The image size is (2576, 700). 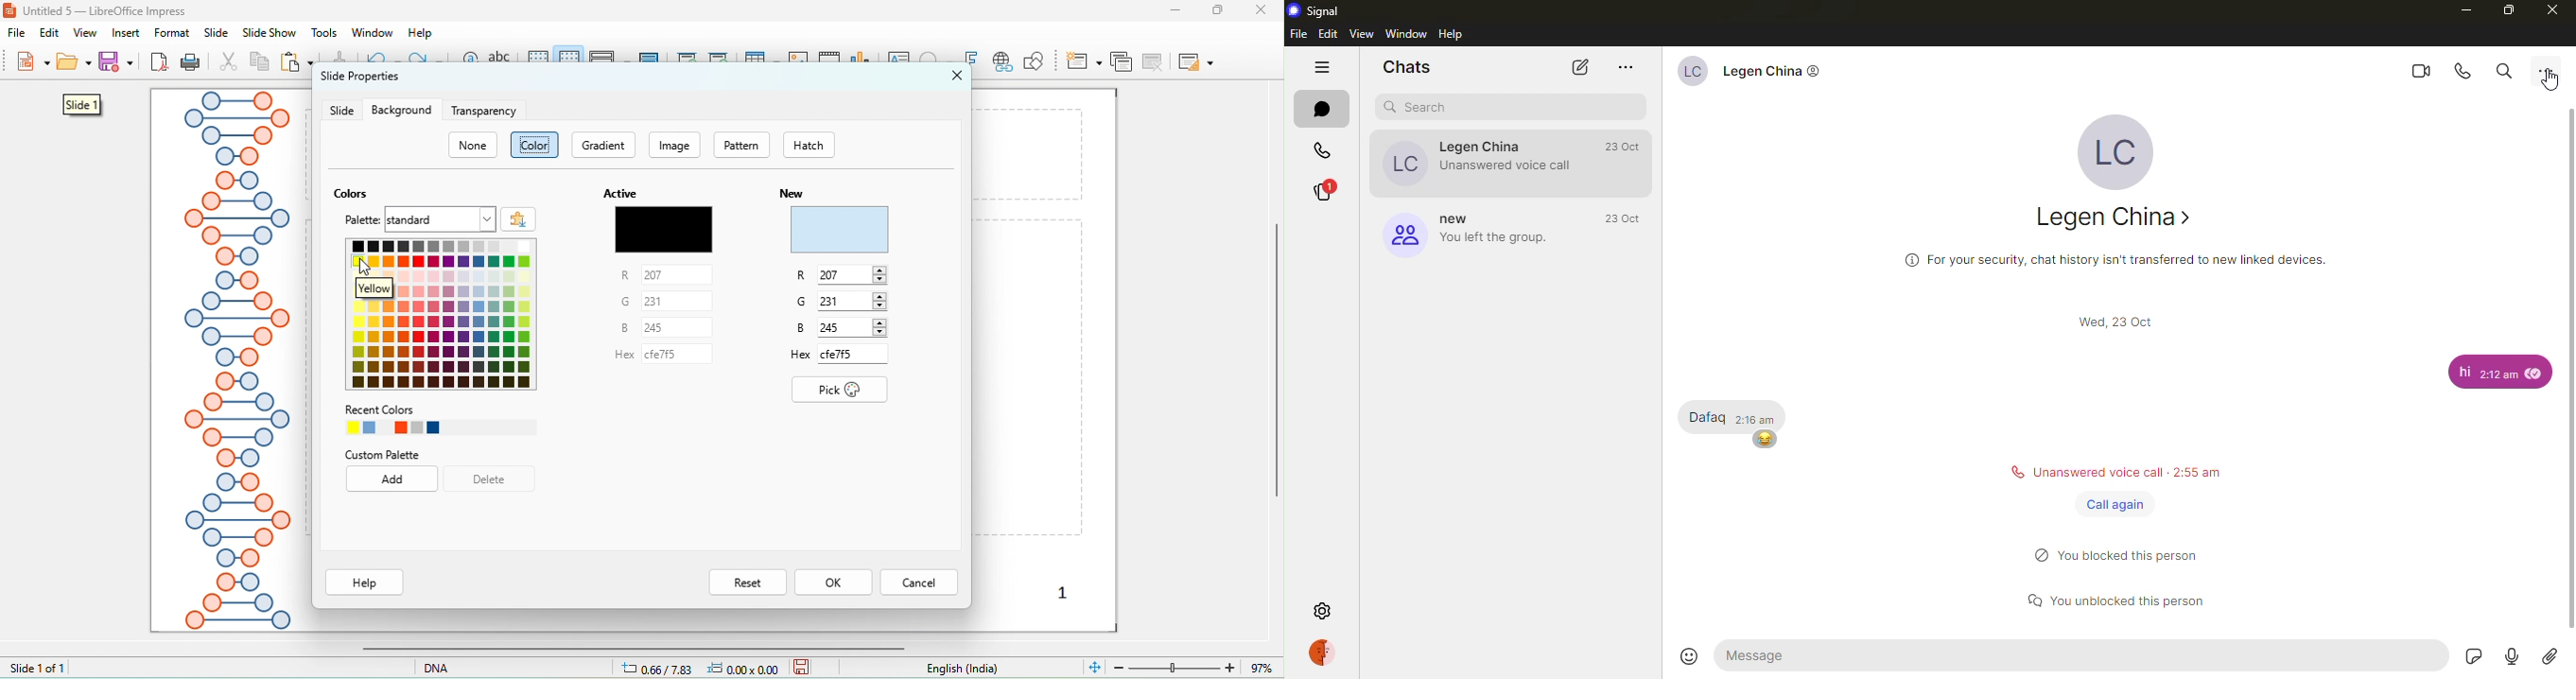 I want to click on status message, so click(x=2114, y=472).